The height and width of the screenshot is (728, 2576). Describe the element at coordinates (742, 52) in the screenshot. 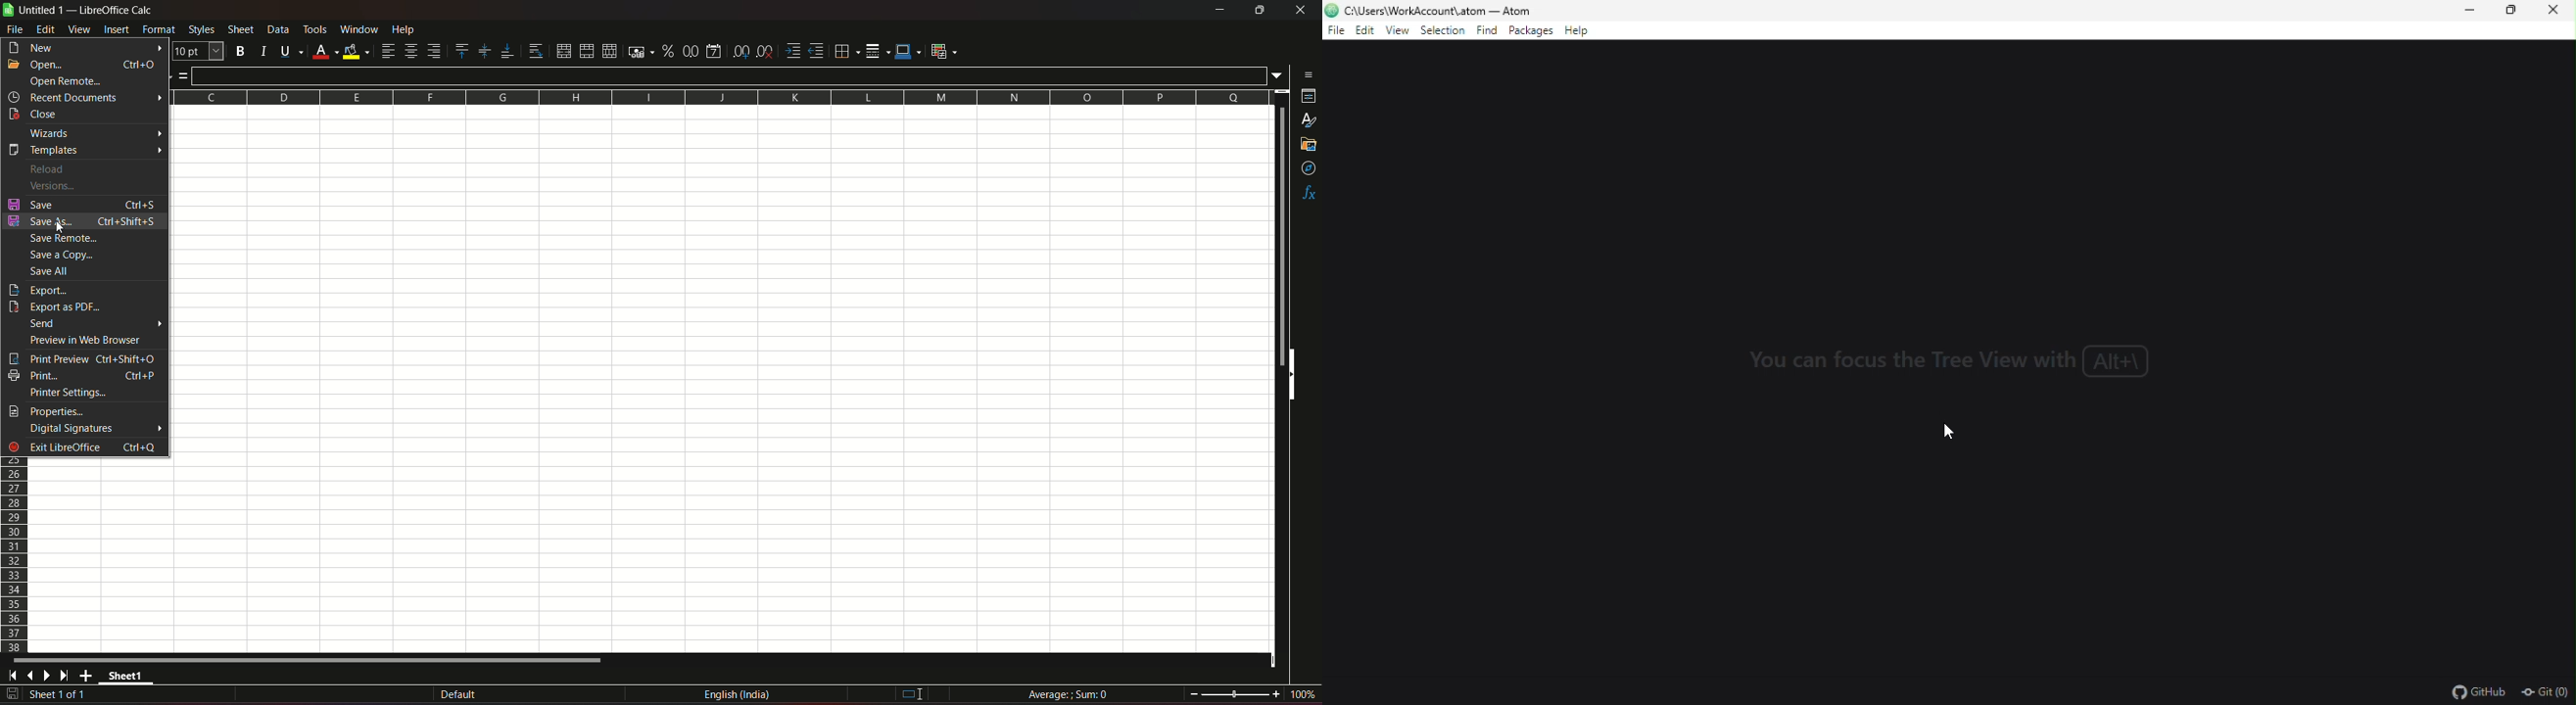

I see `add decimal point` at that location.